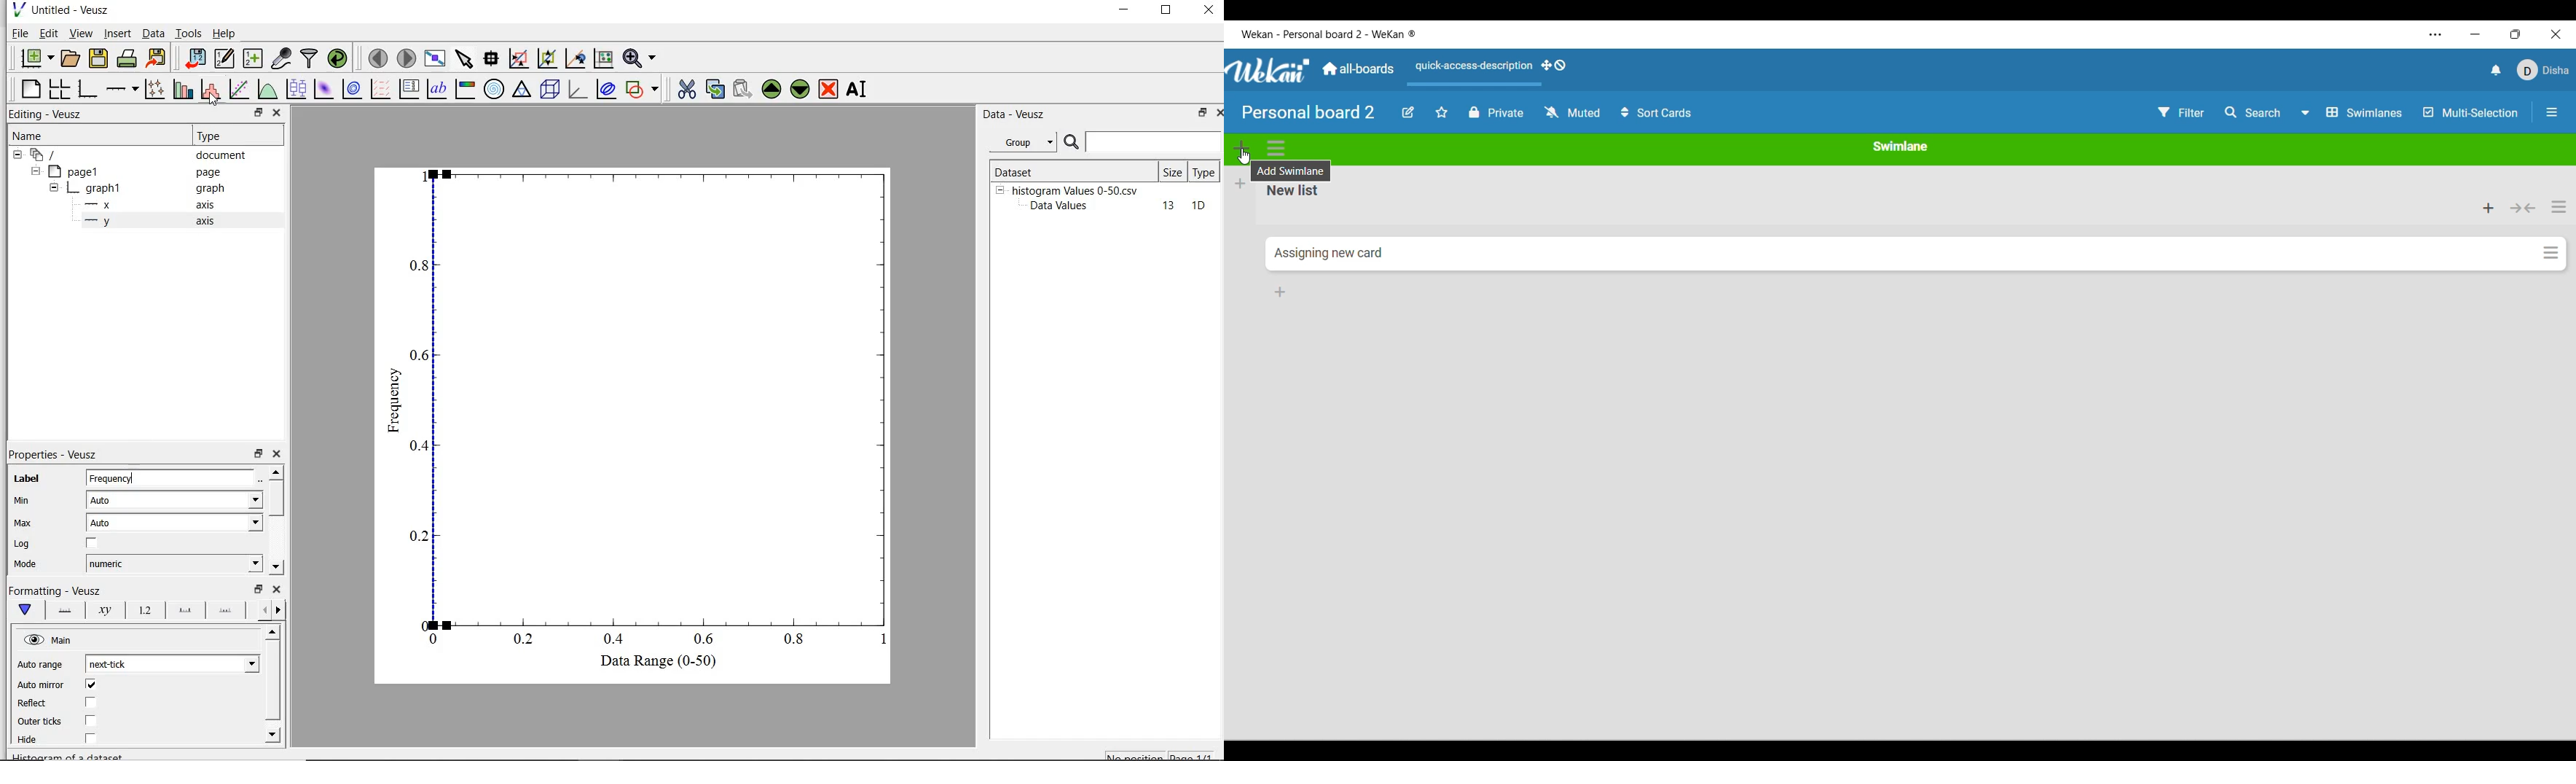 The height and width of the screenshot is (784, 2576). Describe the element at coordinates (171, 478) in the screenshot. I see ` frequency` at that location.